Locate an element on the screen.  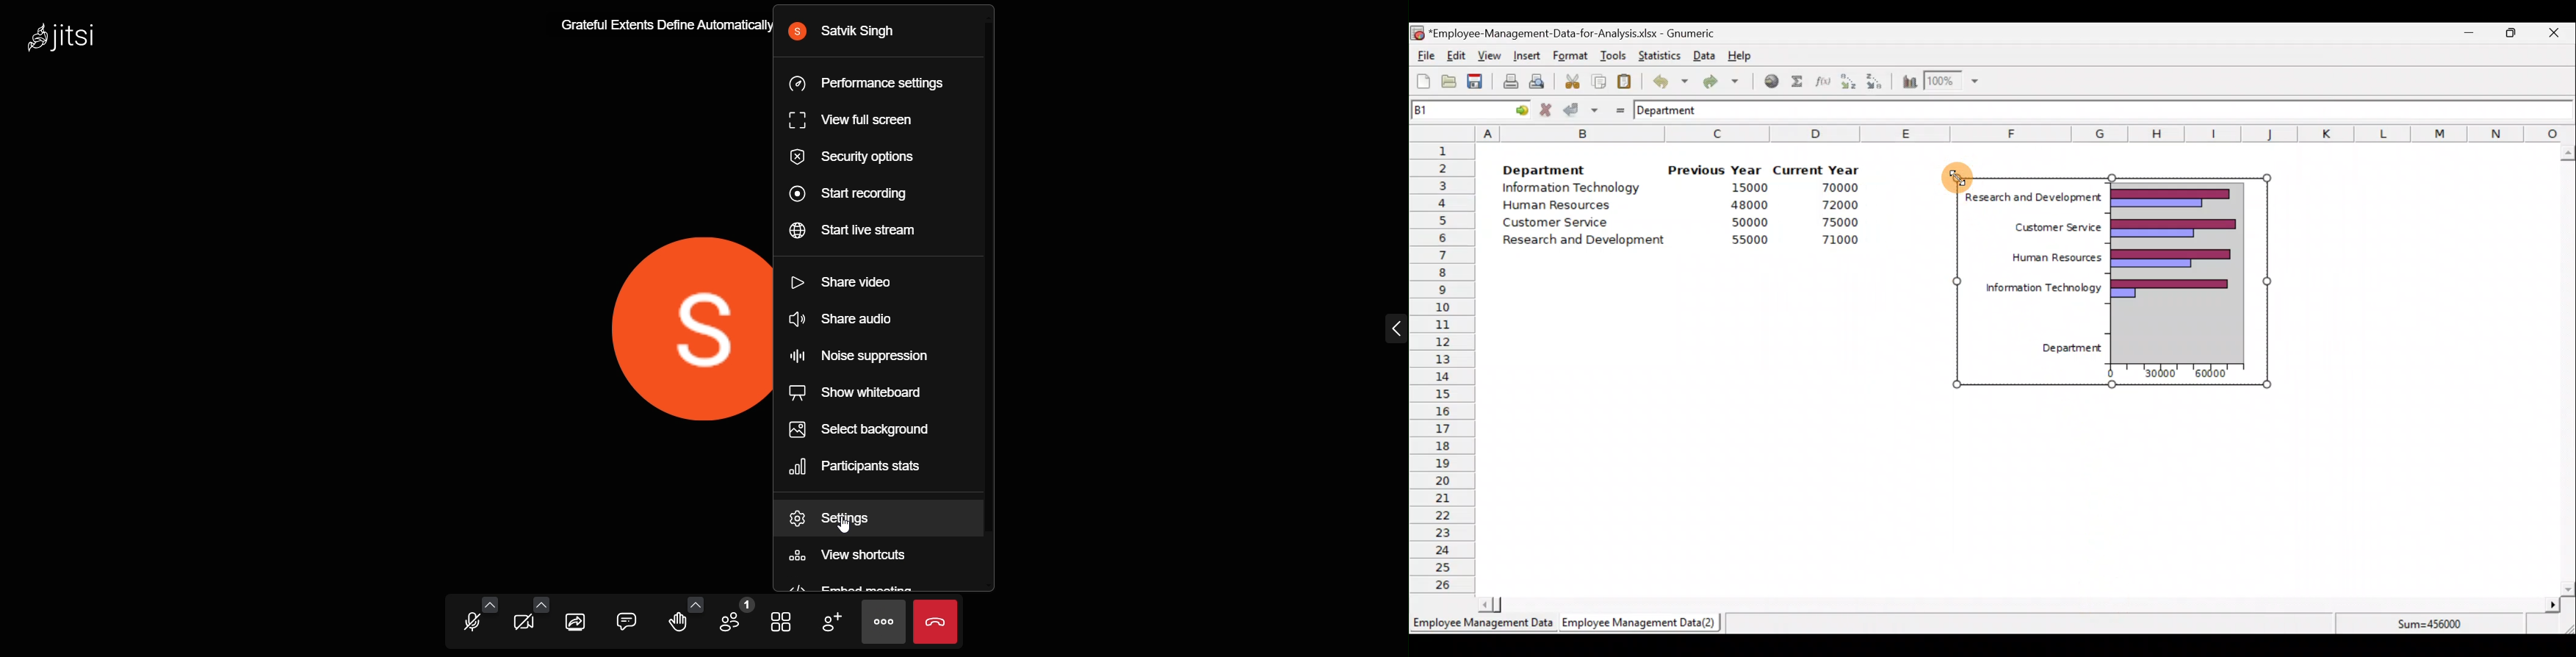
video setting is located at coordinates (540, 603).